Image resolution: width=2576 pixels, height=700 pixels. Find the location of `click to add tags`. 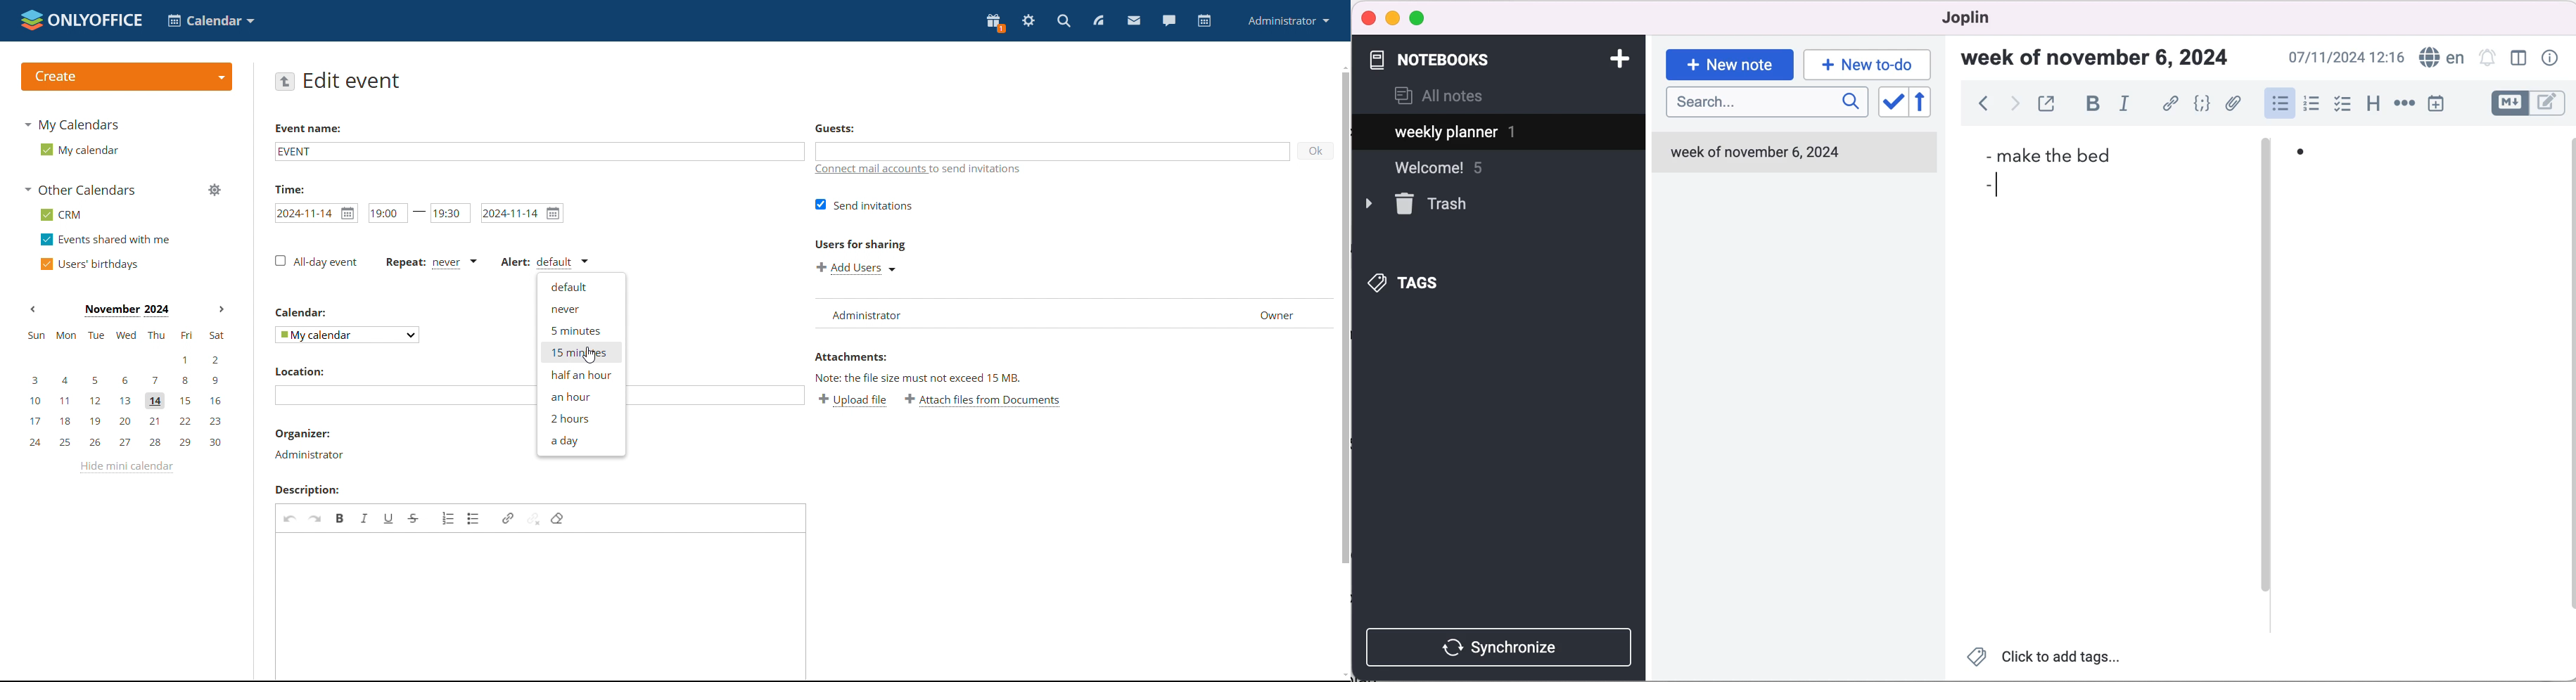

click to add tags is located at coordinates (2053, 659).